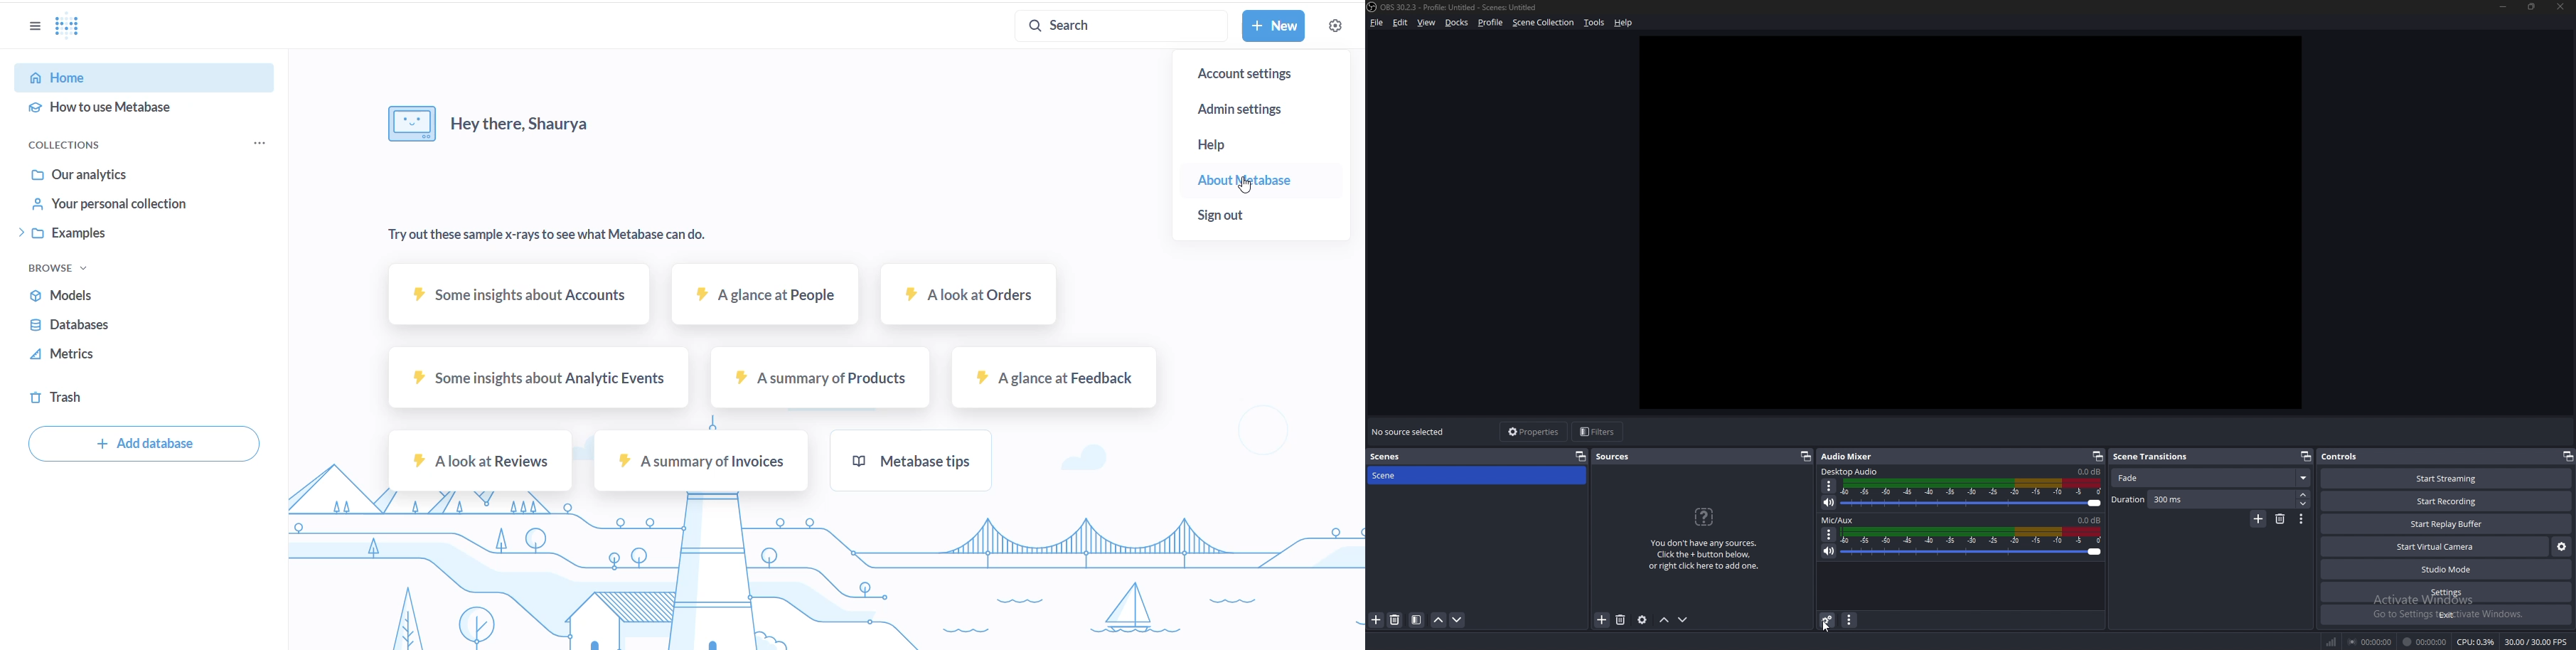 The height and width of the screenshot is (672, 2576). Describe the element at coordinates (2562, 547) in the screenshot. I see `configure virtual camera` at that location.